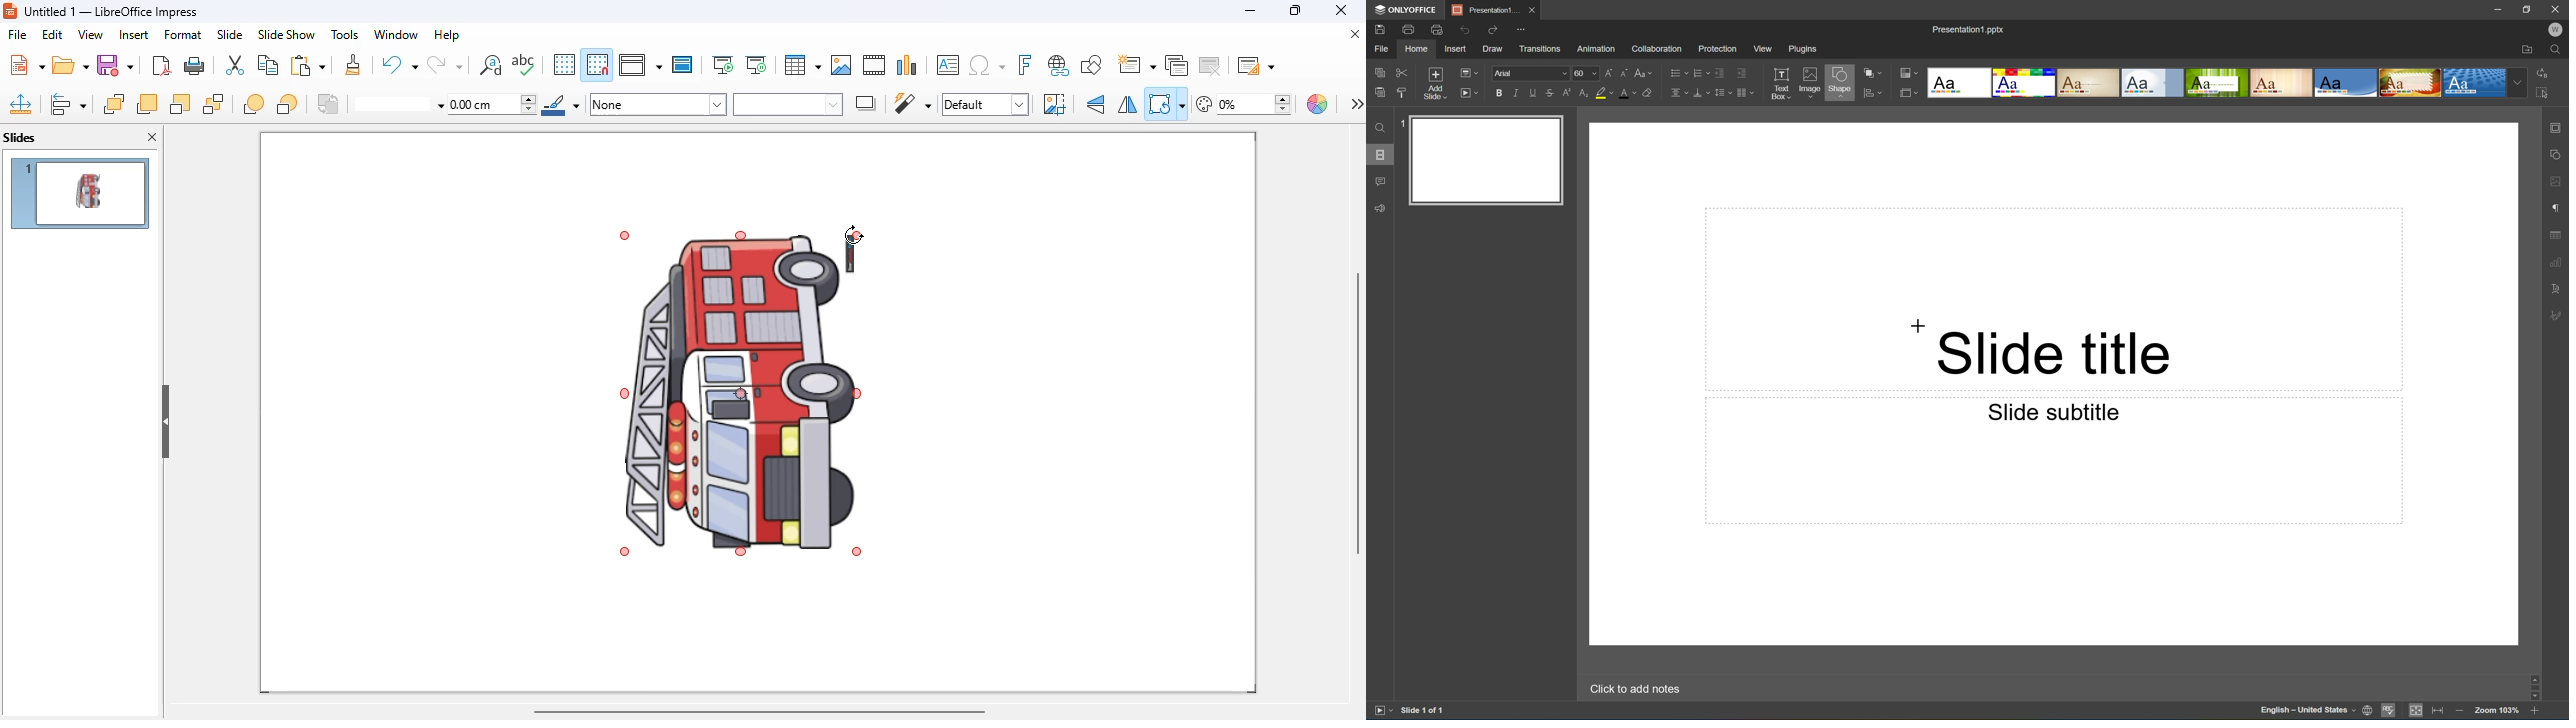  Describe the element at coordinates (1743, 71) in the screenshot. I see `Increase indent` at that location.